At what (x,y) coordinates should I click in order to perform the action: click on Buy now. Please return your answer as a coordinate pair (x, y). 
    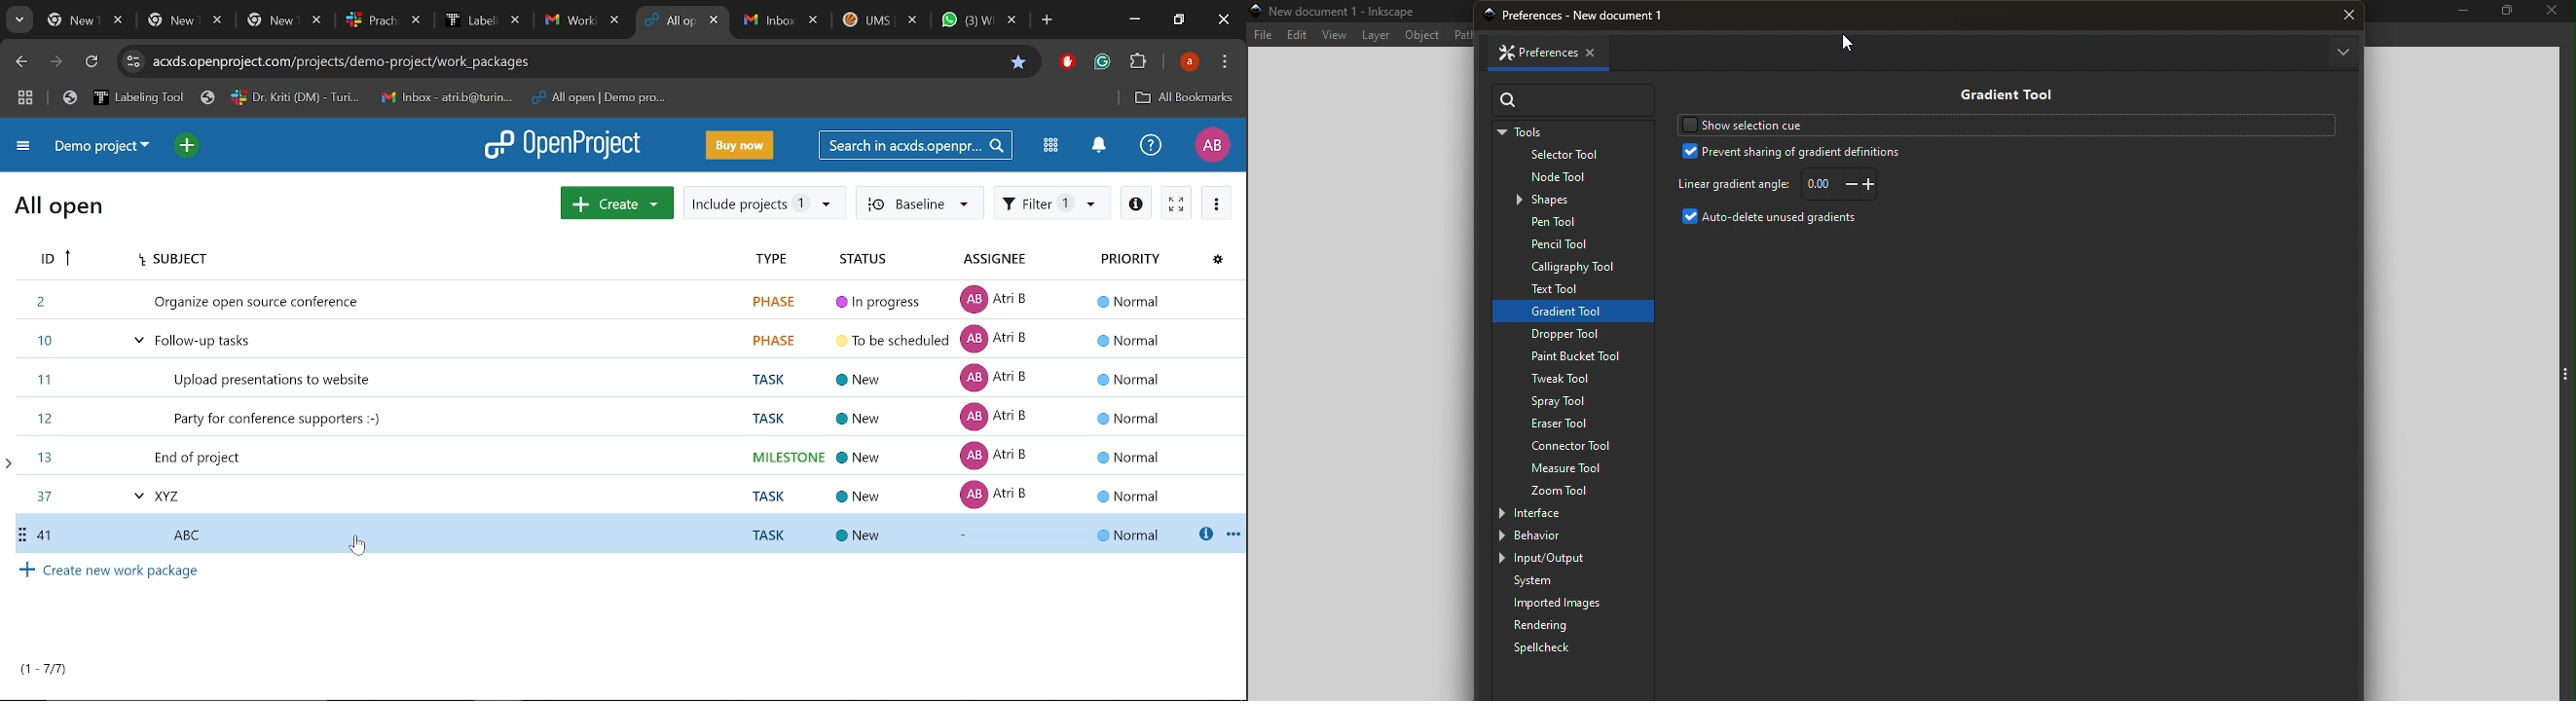
    Looking at the image, I should click on (742, 146).